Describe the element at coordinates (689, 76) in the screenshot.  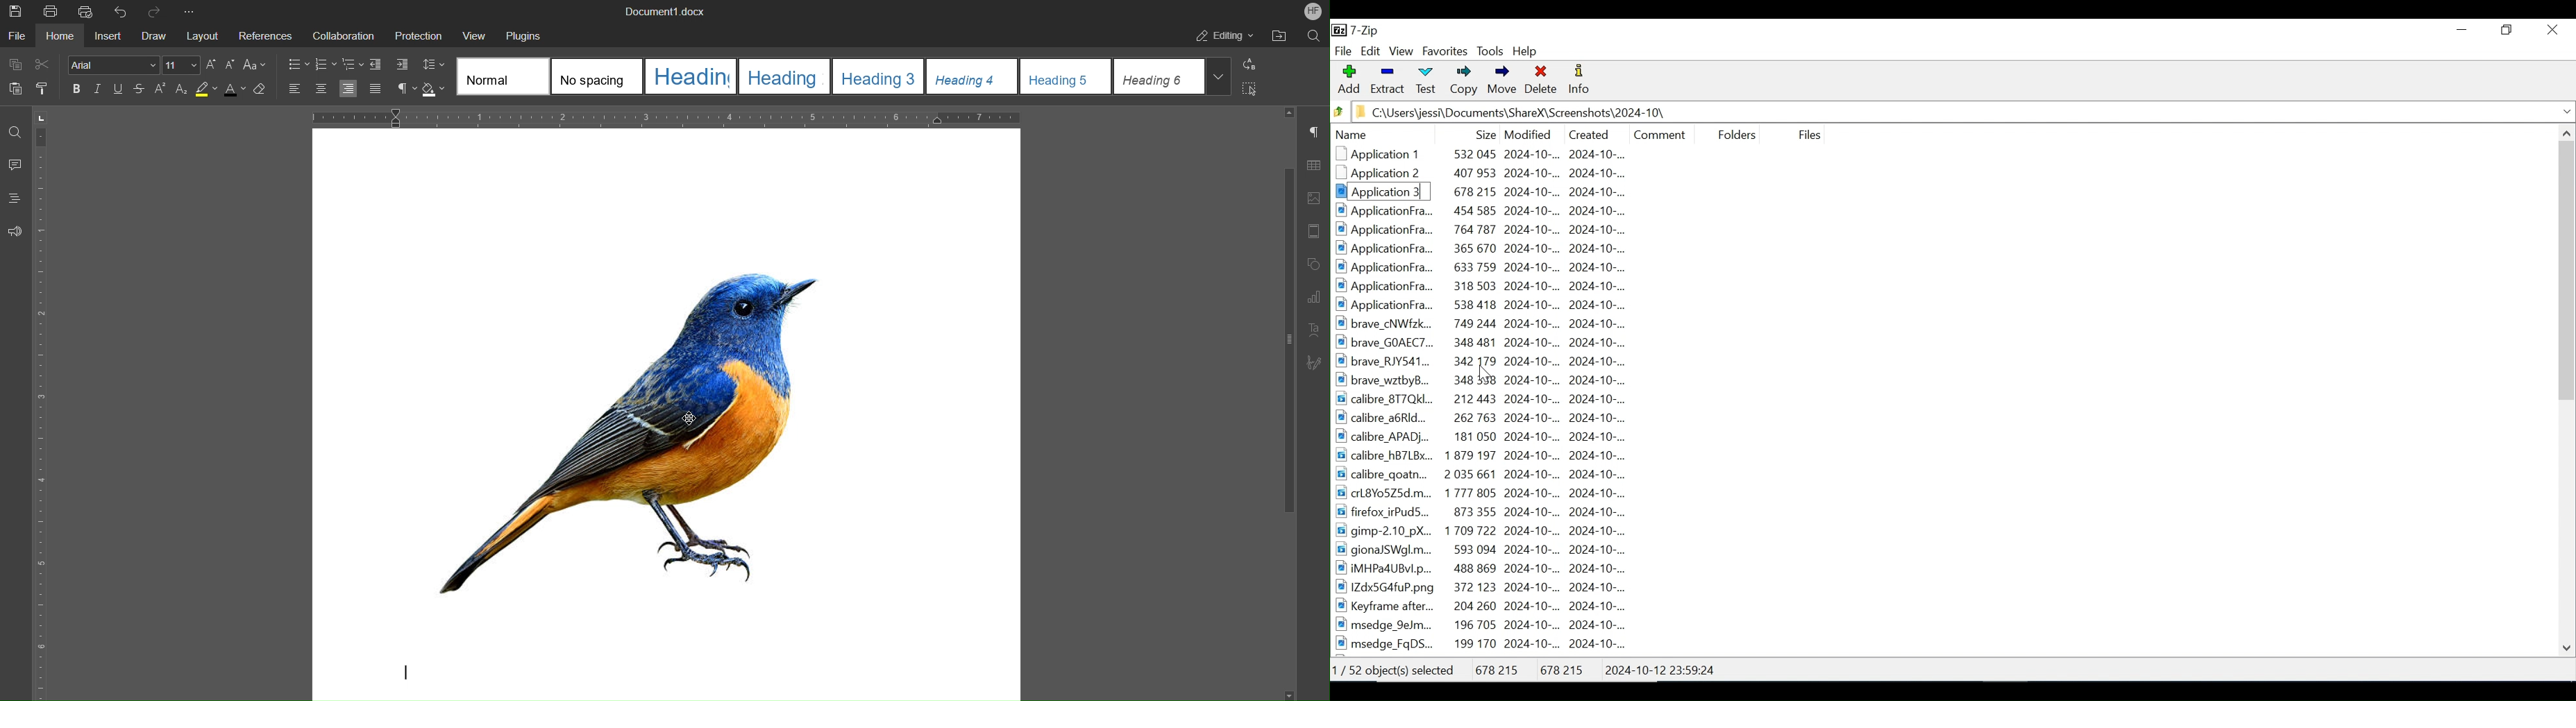
I see `Heading` at that location.